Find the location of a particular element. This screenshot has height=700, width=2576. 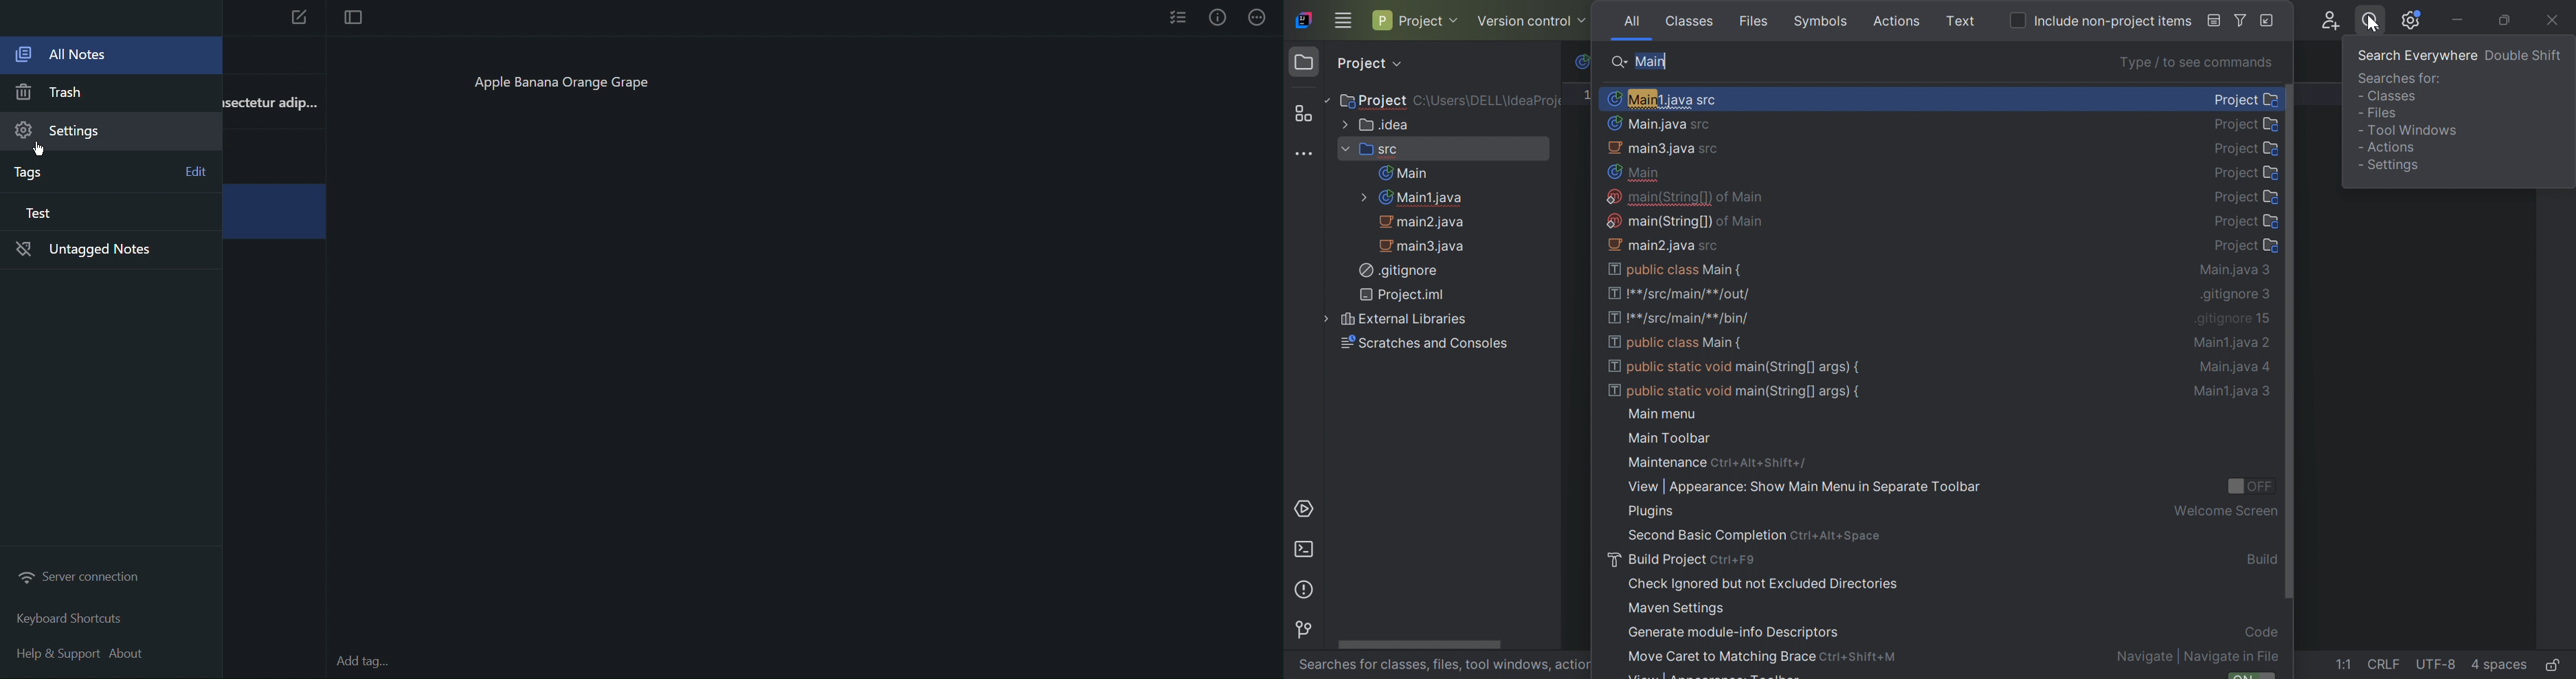

Include non-project items is located at coordinates (2113, 22).